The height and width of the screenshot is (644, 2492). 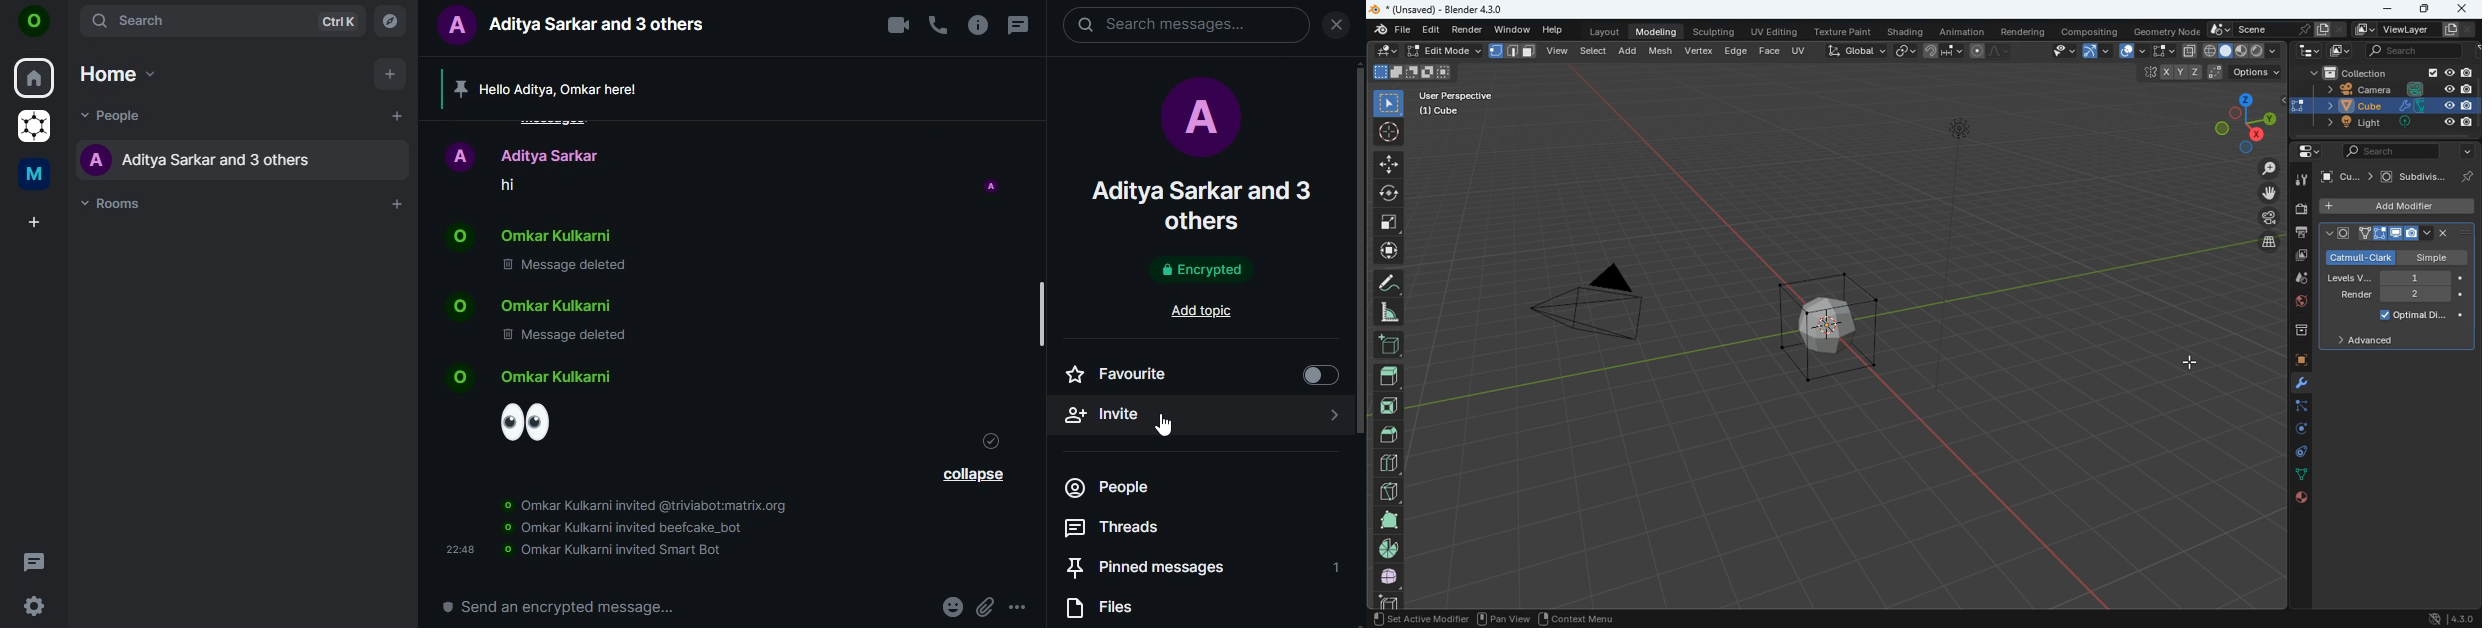 I want to click on favourite, so click(x=1198, y=374).